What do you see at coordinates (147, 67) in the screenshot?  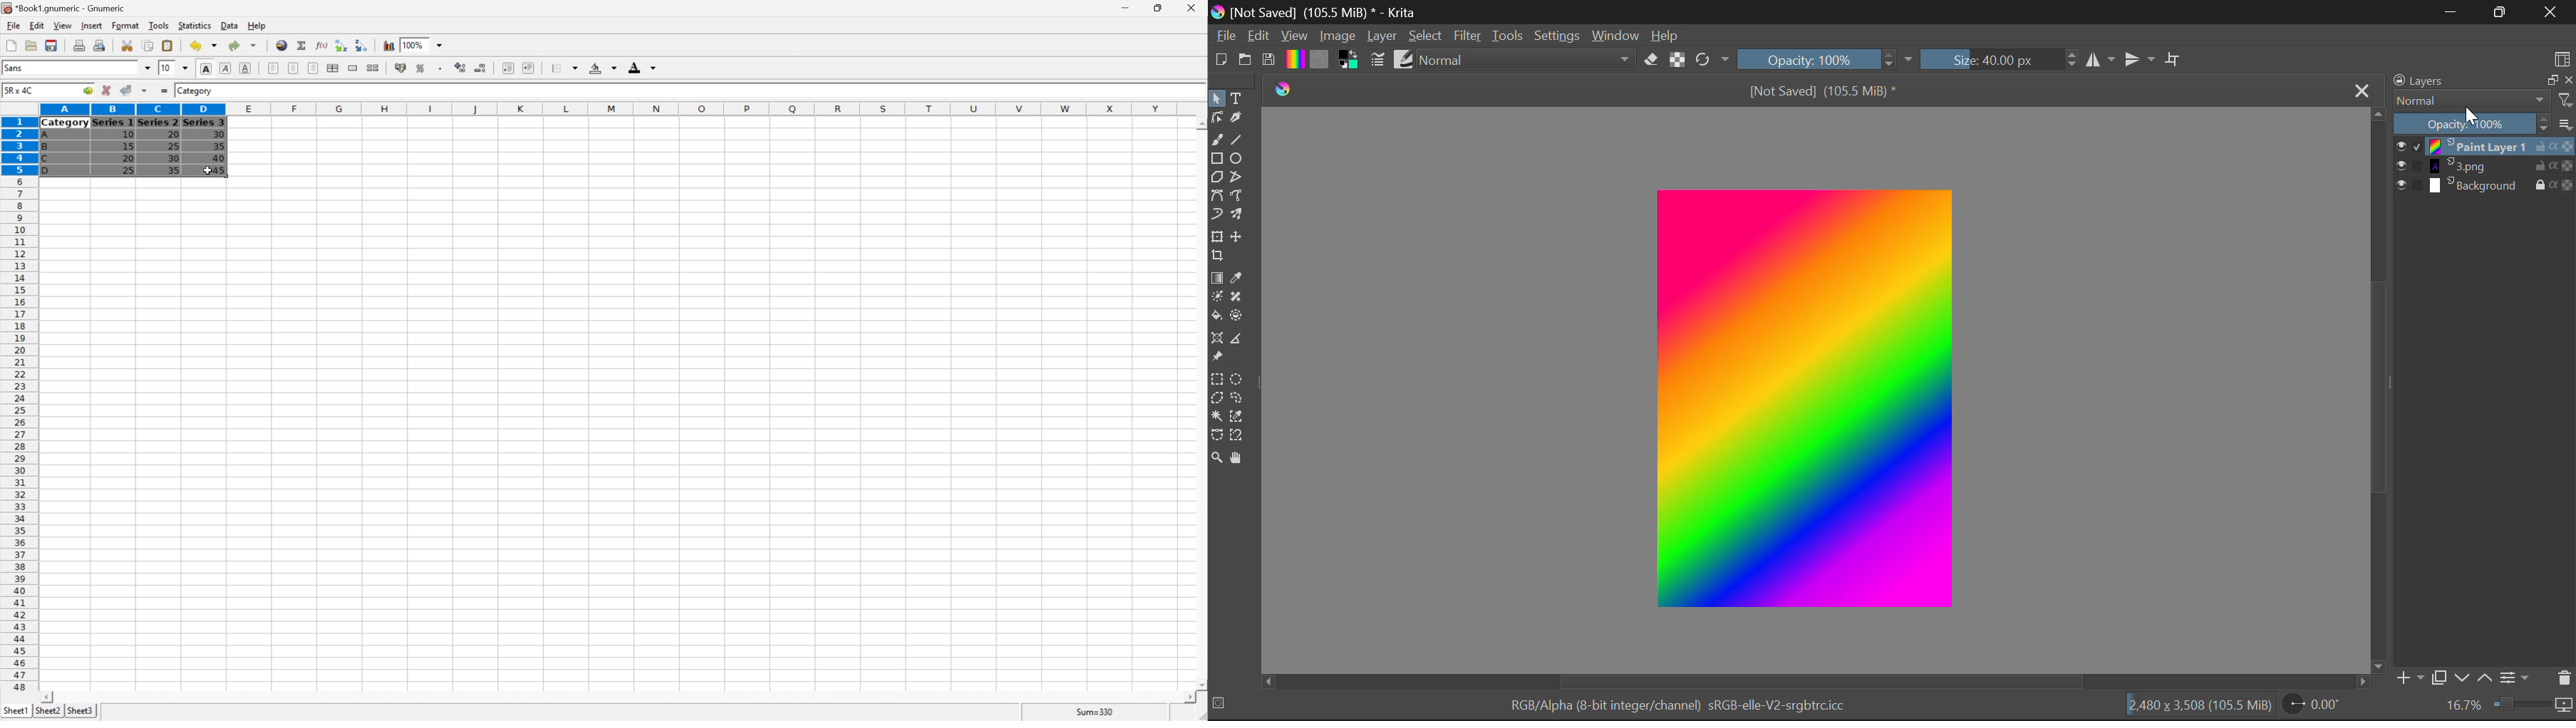 I see `Drop Down` at bounding box center [147, 67].